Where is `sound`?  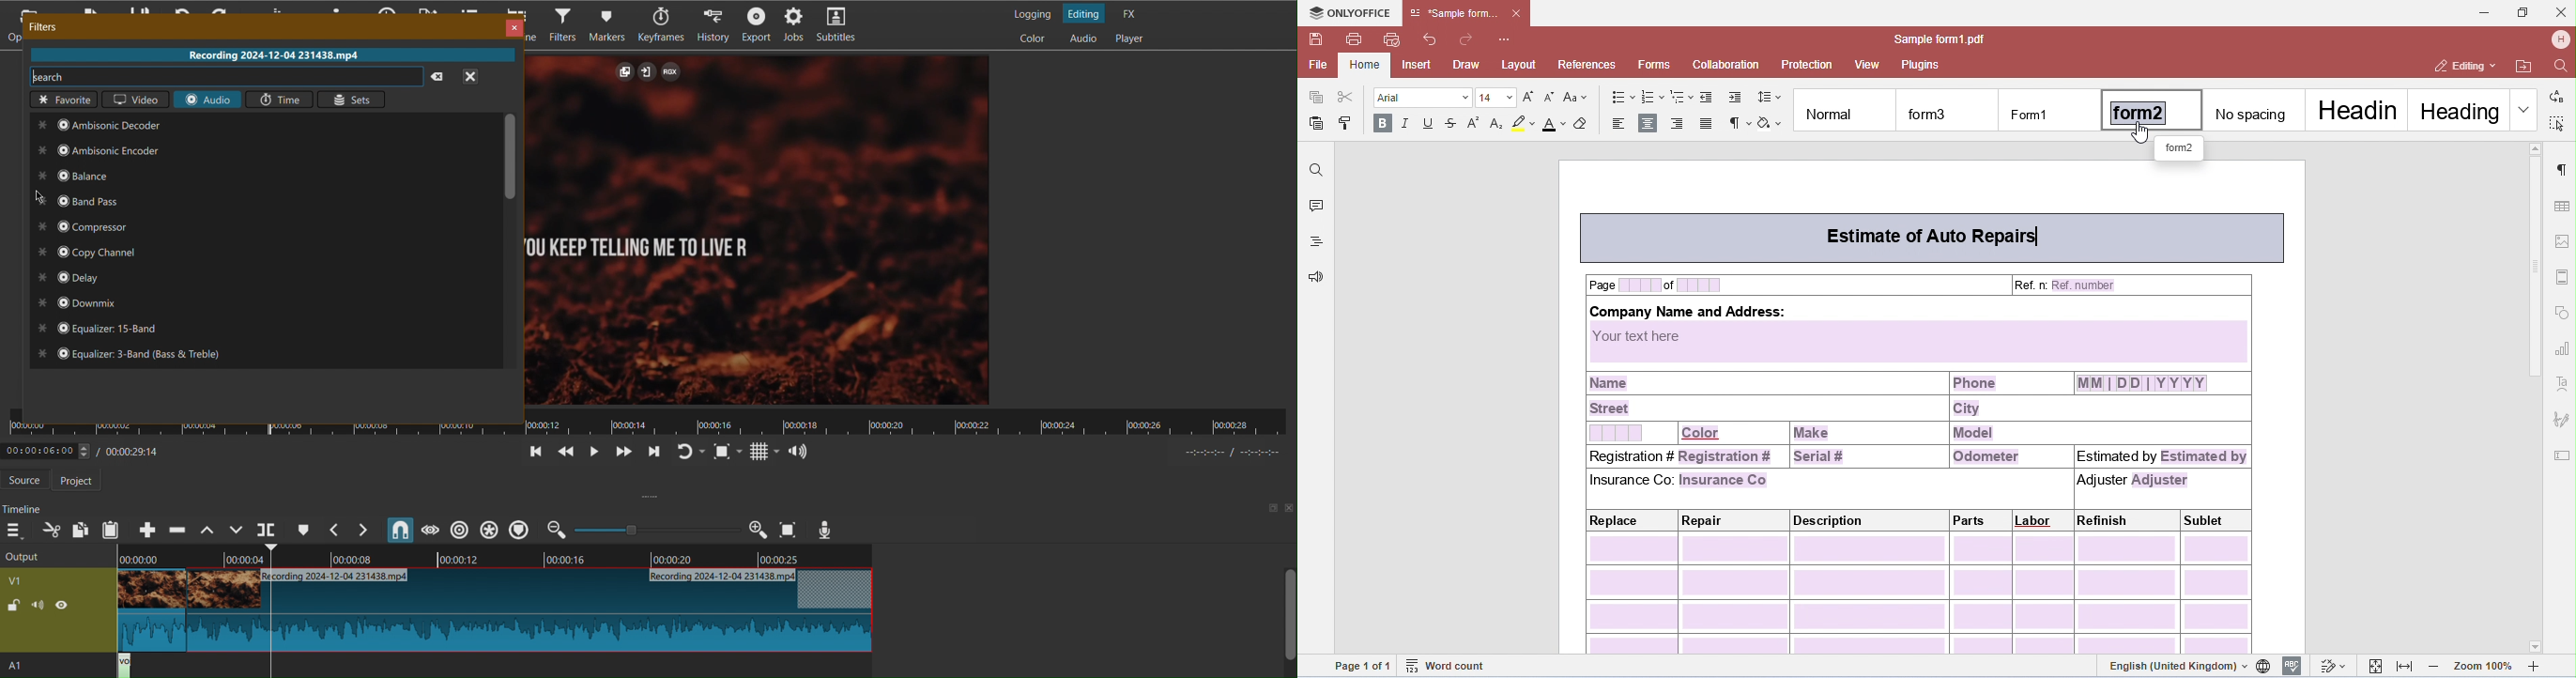
sound is located at coordinates (39, 608).